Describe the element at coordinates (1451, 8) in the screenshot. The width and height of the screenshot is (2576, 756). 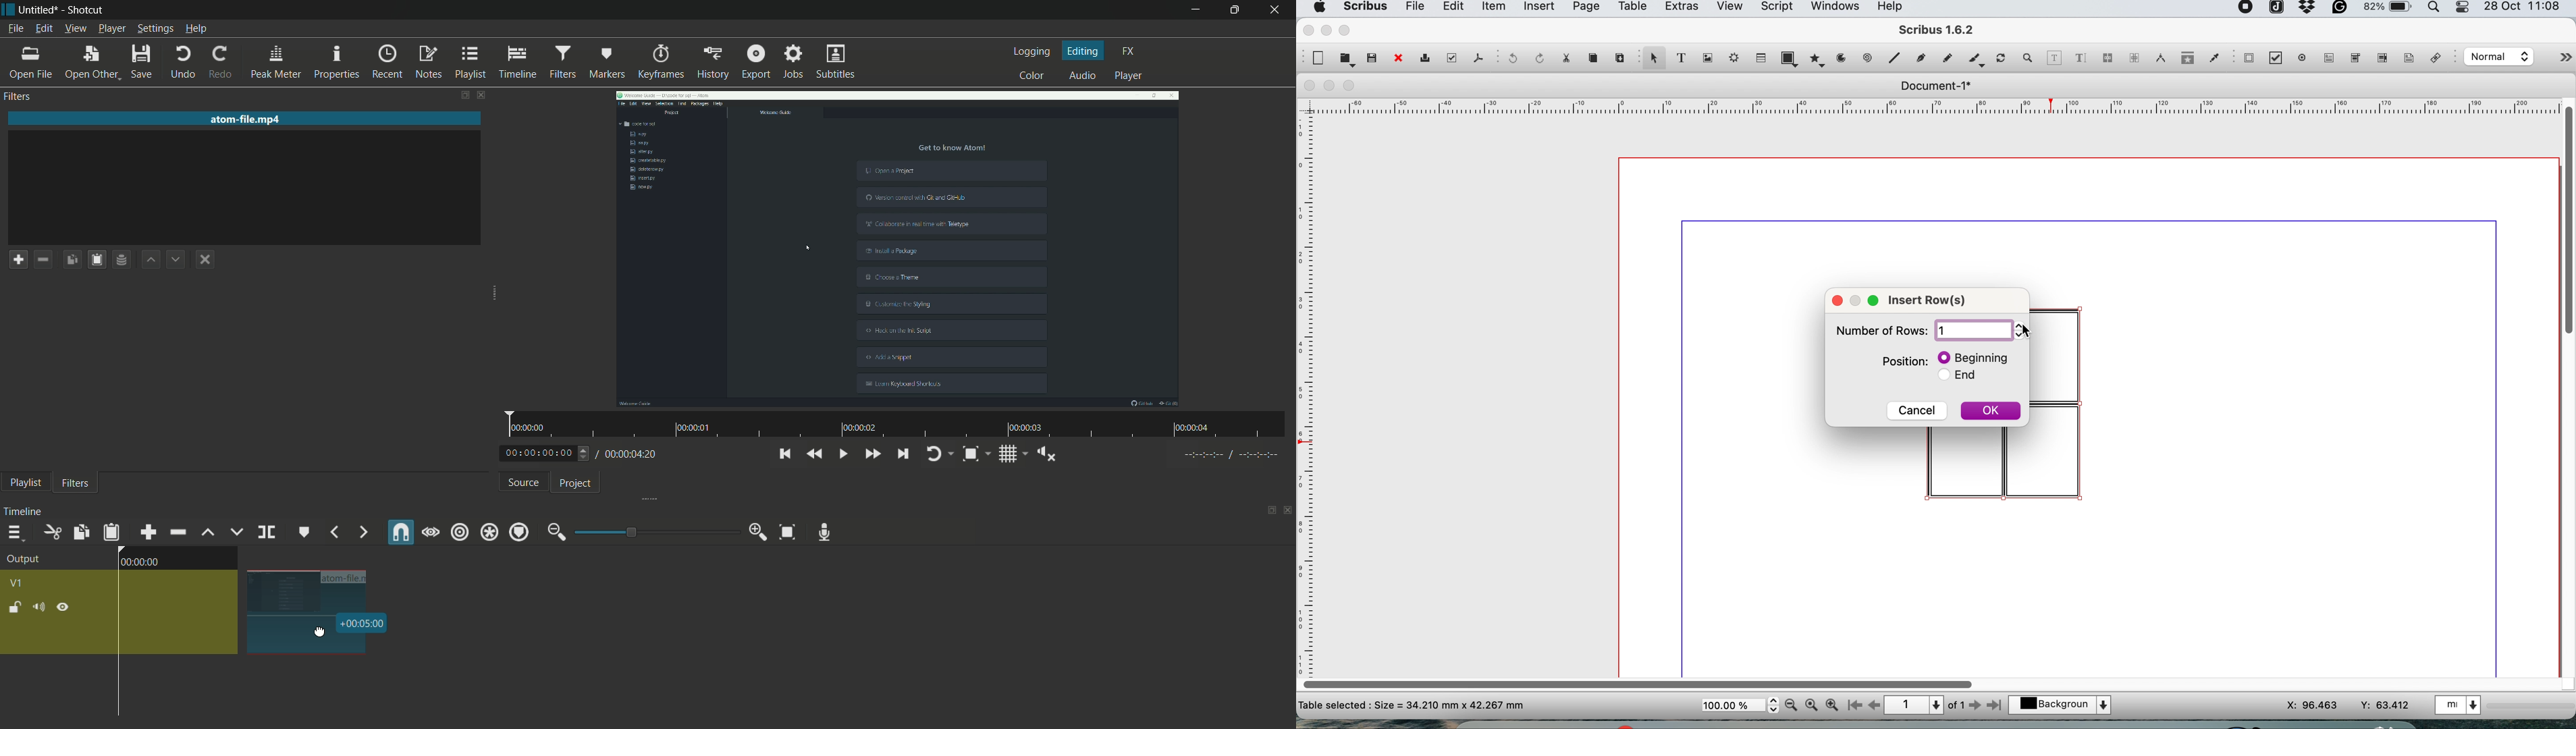
I see `edit` at that location.